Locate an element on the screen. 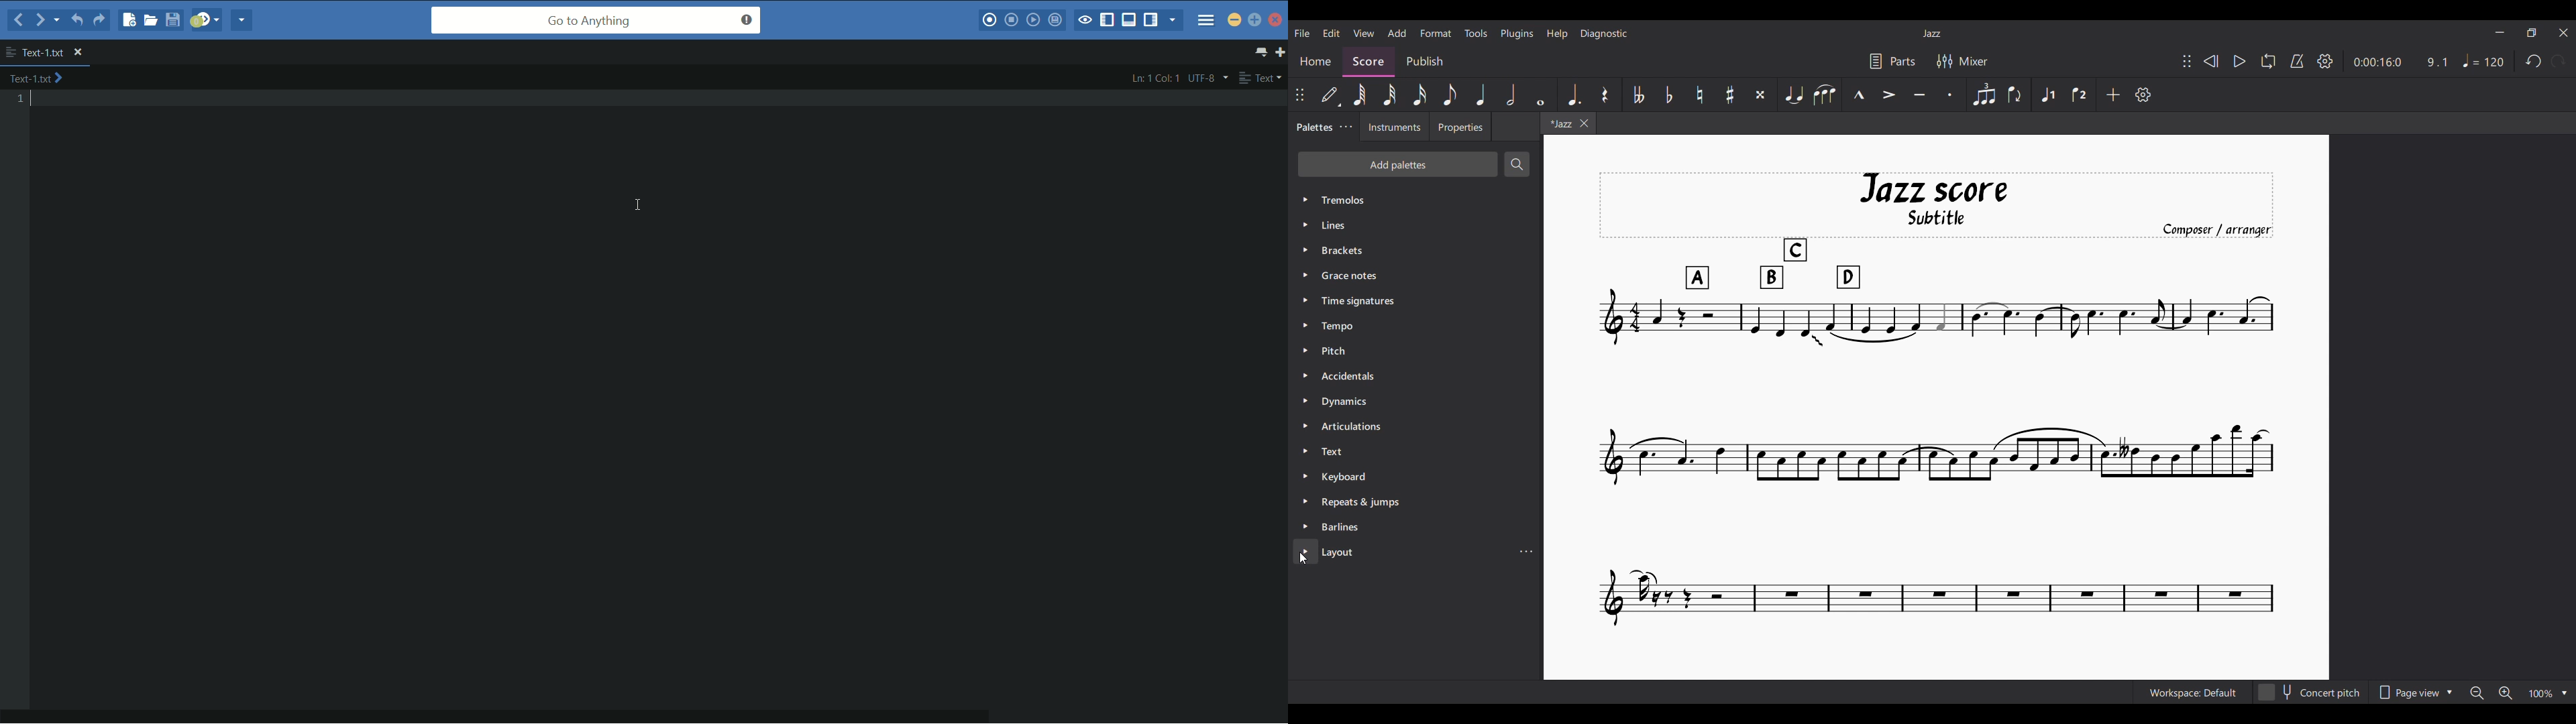 Image resolution: width=2576 pixels, height=728 pixels. Parts settings is located at coordinates (1892, 62).